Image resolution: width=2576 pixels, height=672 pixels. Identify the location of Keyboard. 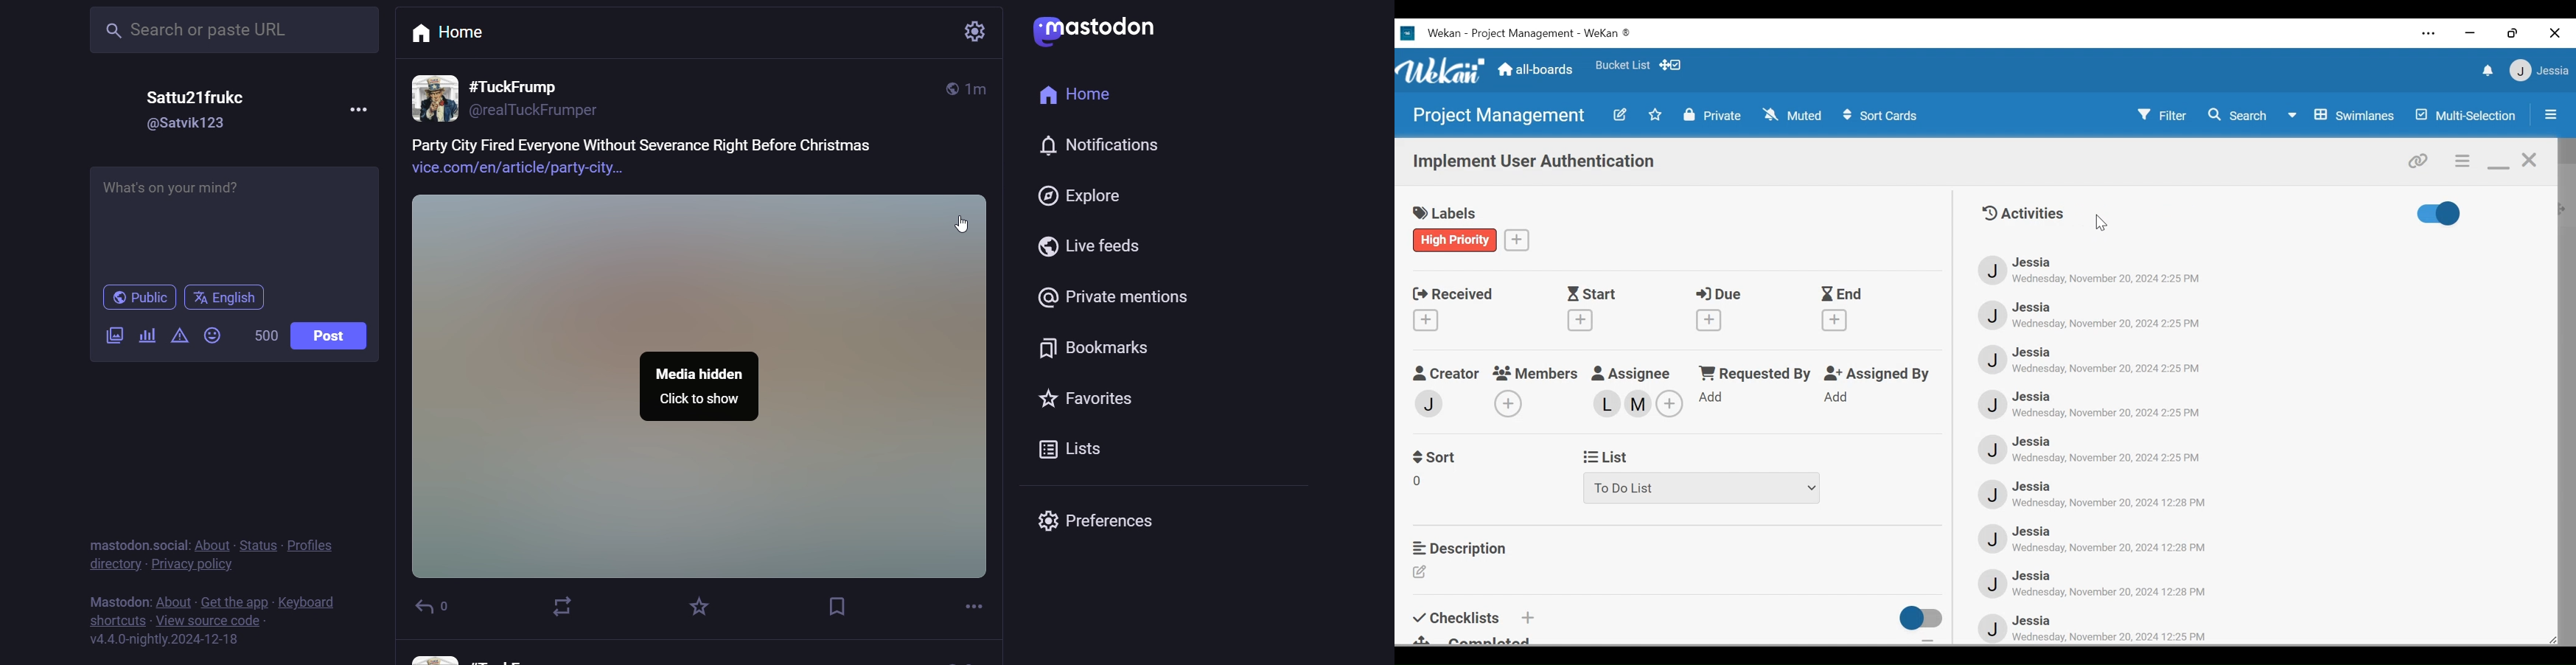
(307, 600).